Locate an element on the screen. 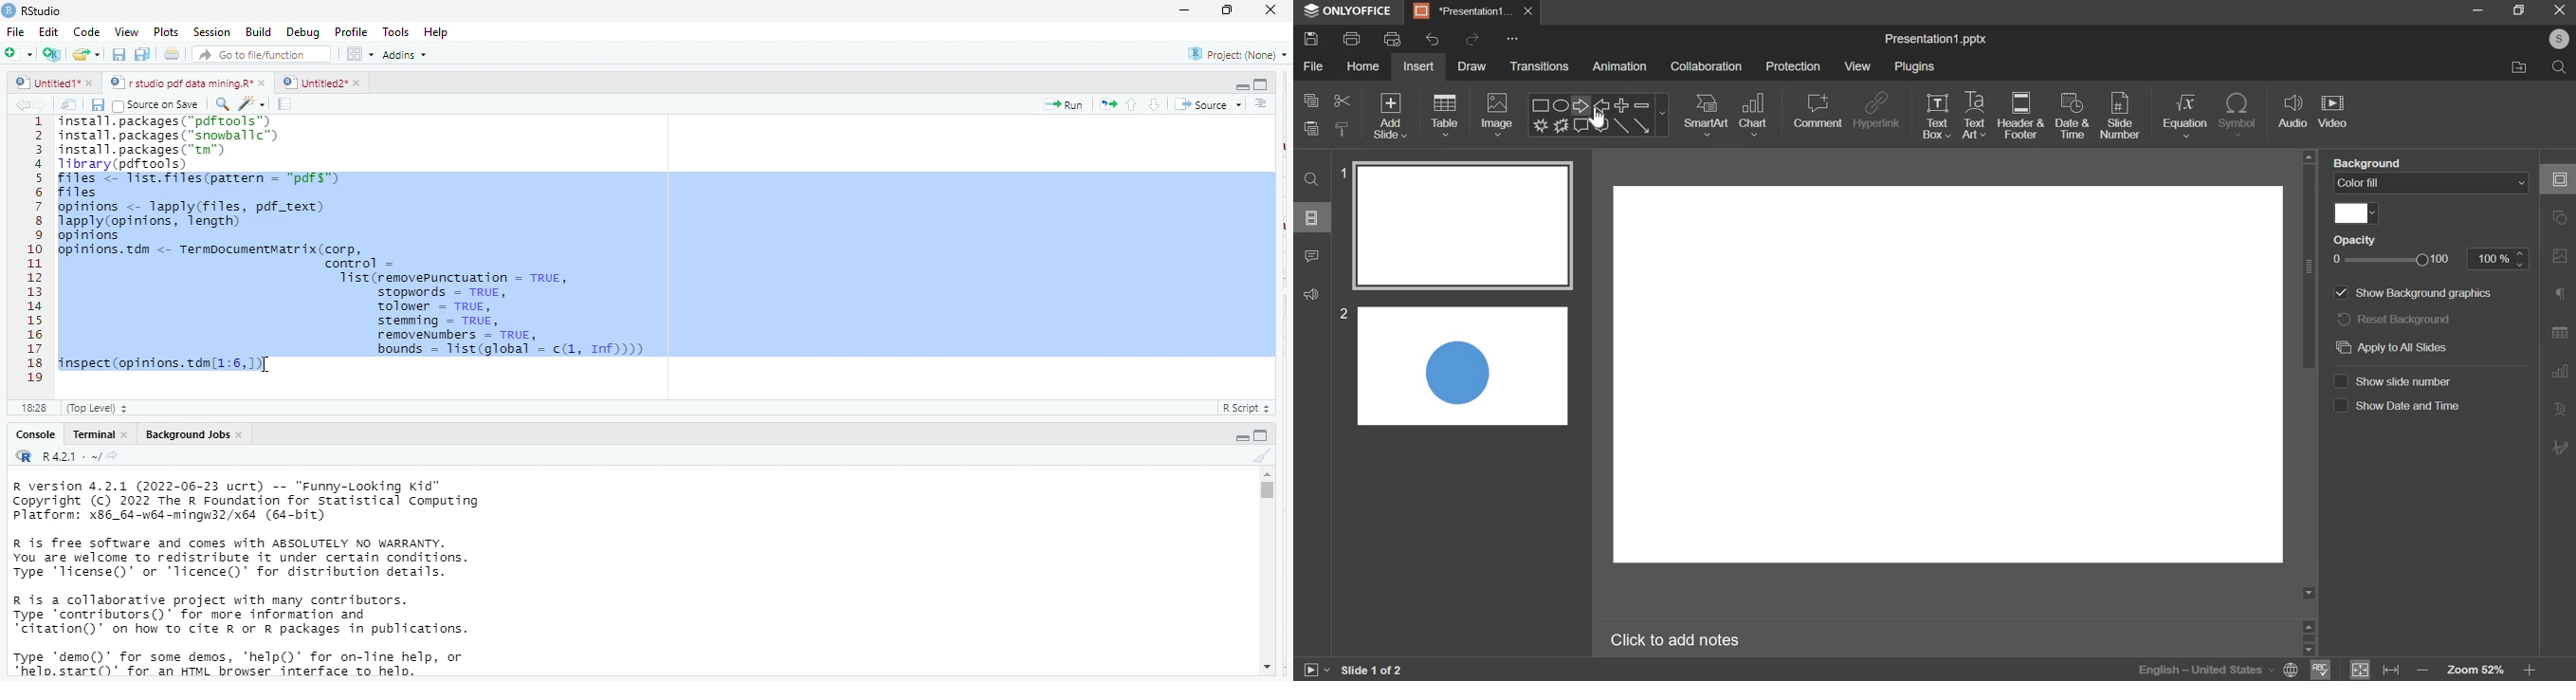 Image resolution: width=2576 pixels, height=700 pixels. addins is located at coordinates (410, 54).